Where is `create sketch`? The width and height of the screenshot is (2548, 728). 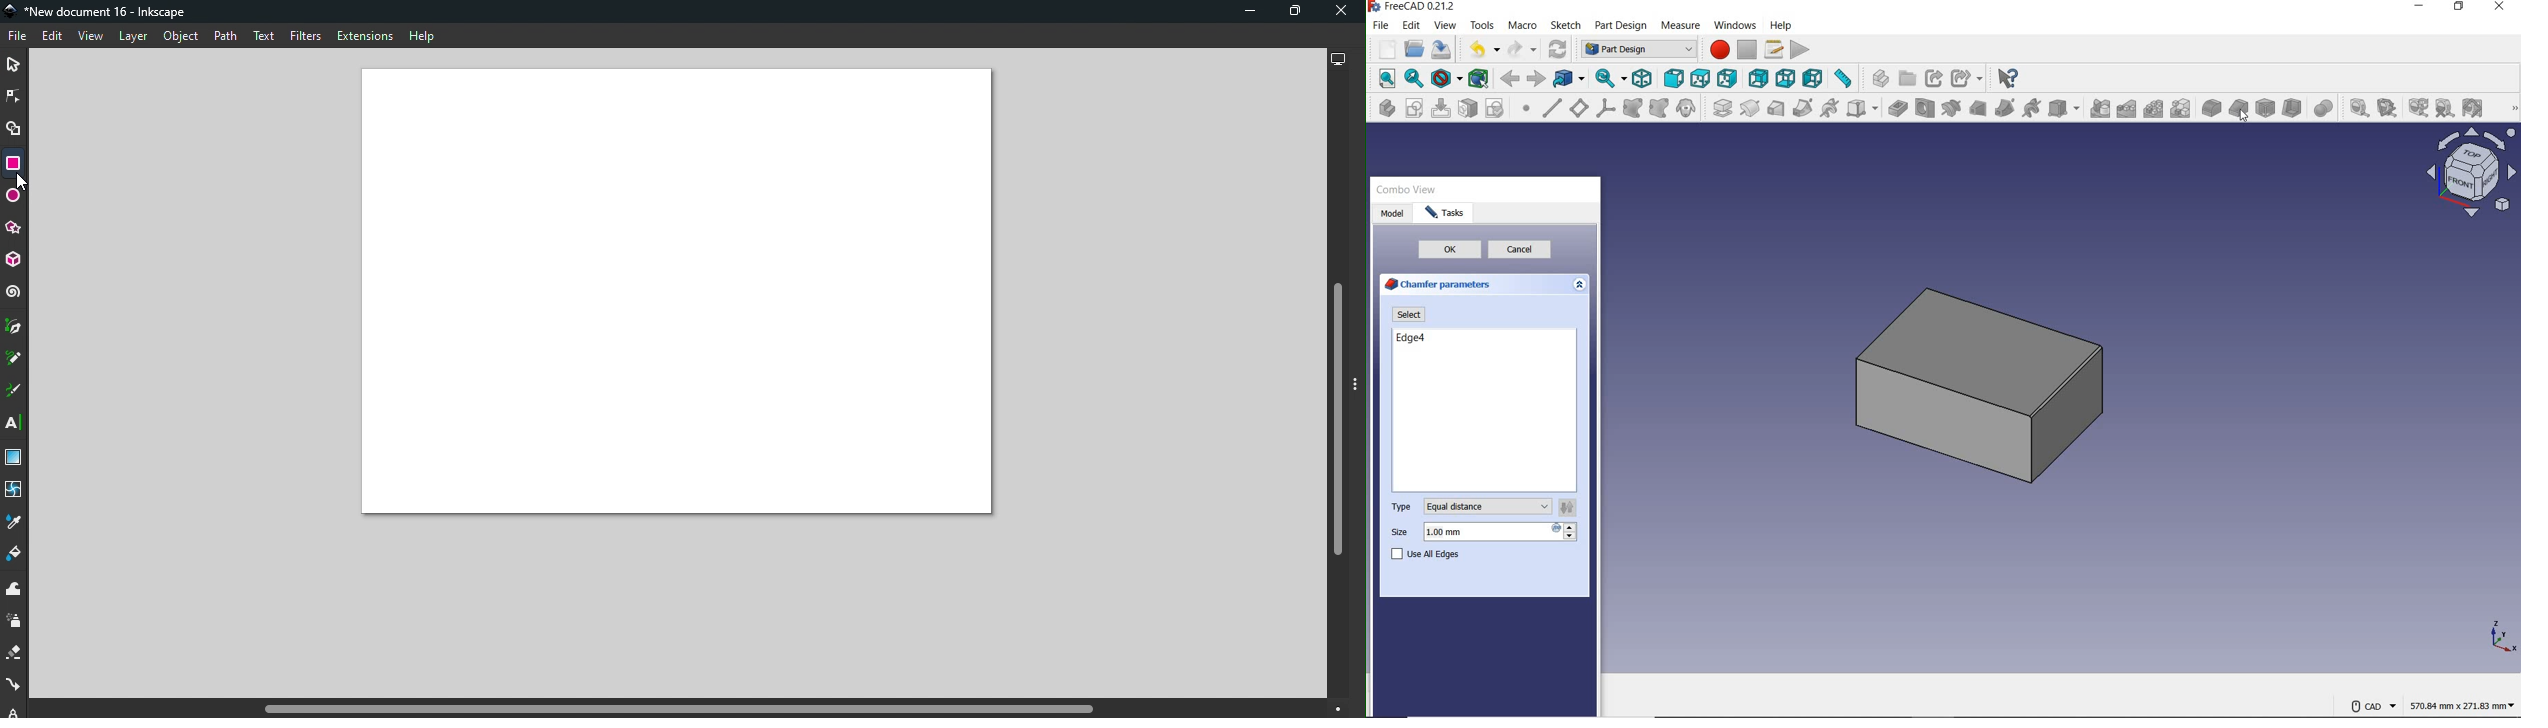 create sketch is located at coordinates (1413, 108).